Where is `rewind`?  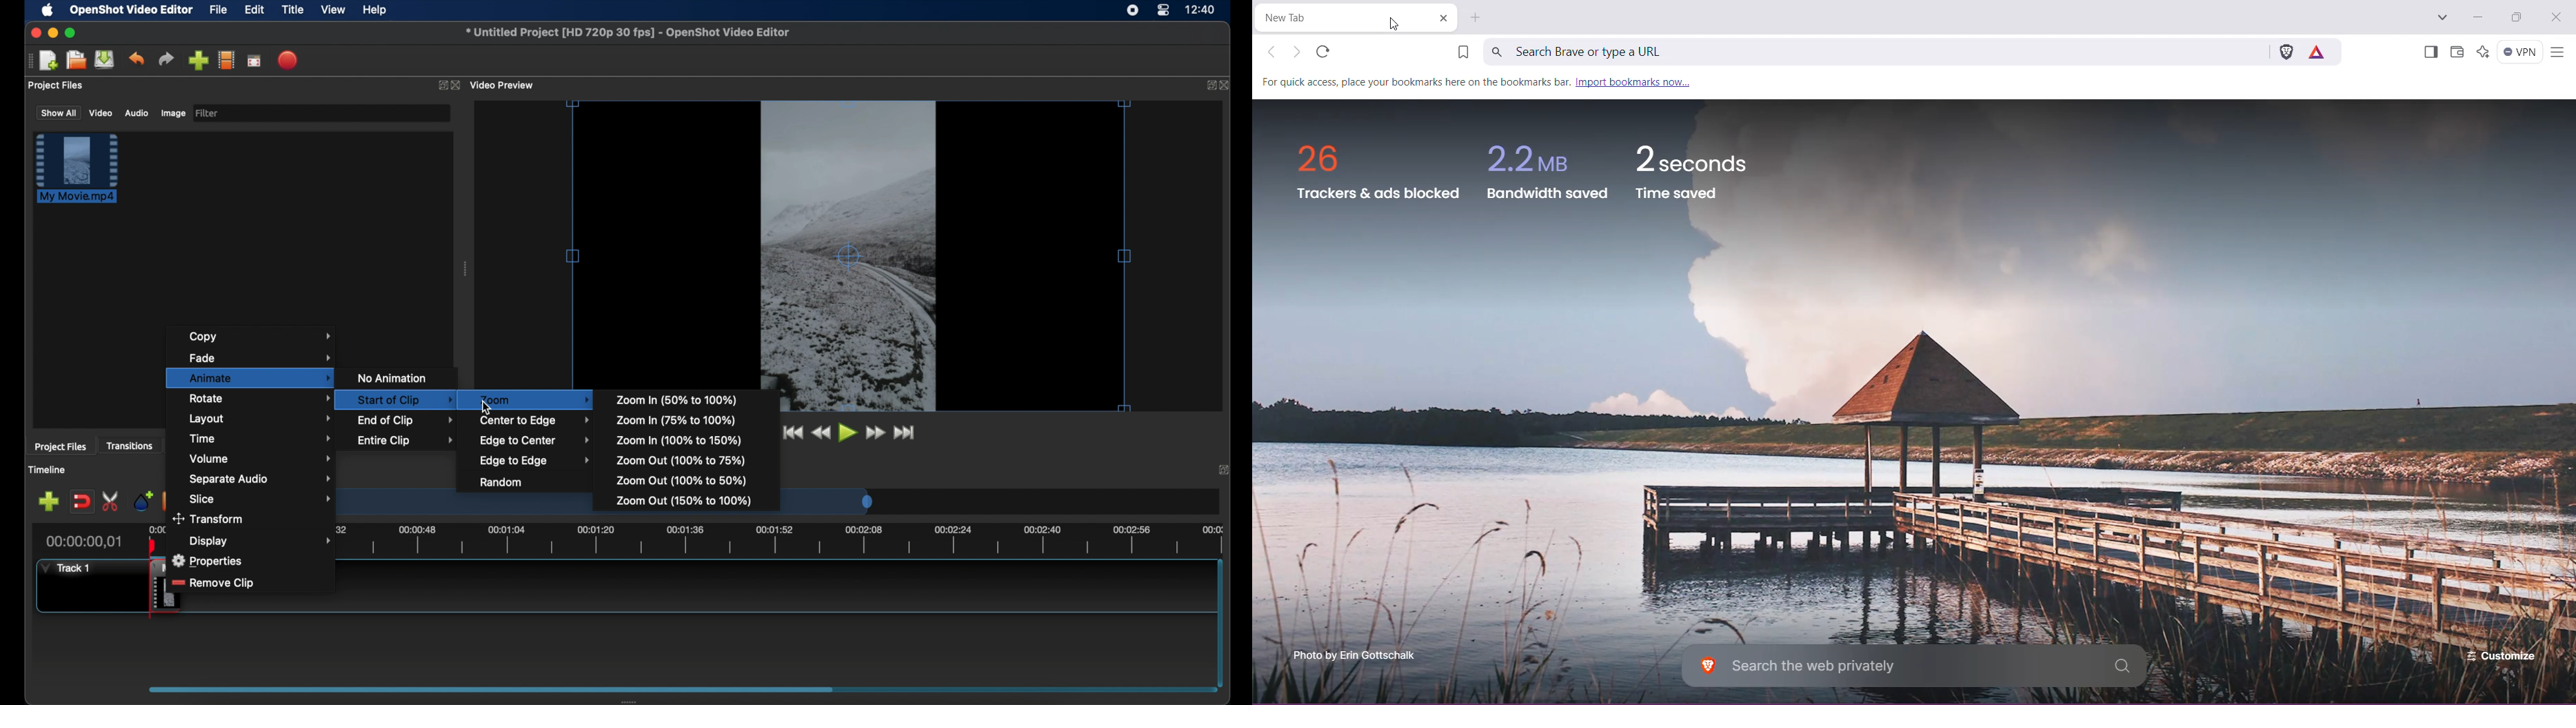
rewind is located at coordinates (821, 433).